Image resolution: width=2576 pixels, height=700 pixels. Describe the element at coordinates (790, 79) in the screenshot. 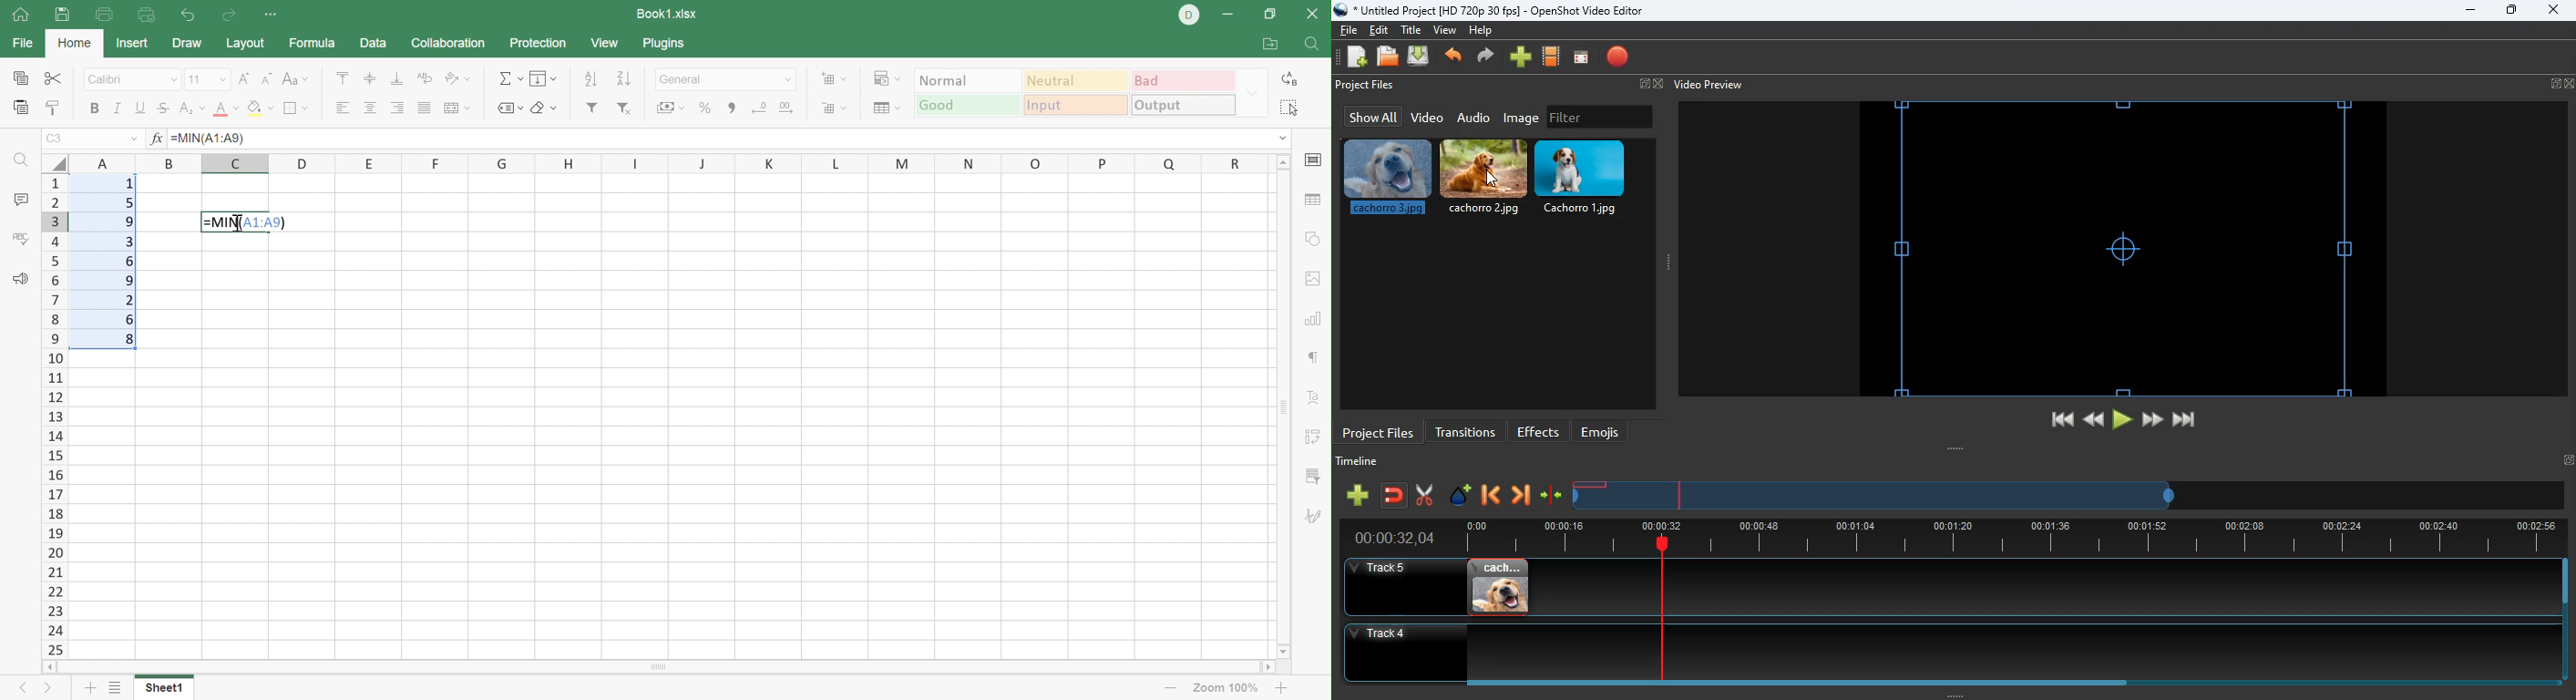

I see `Drop down` at that location.